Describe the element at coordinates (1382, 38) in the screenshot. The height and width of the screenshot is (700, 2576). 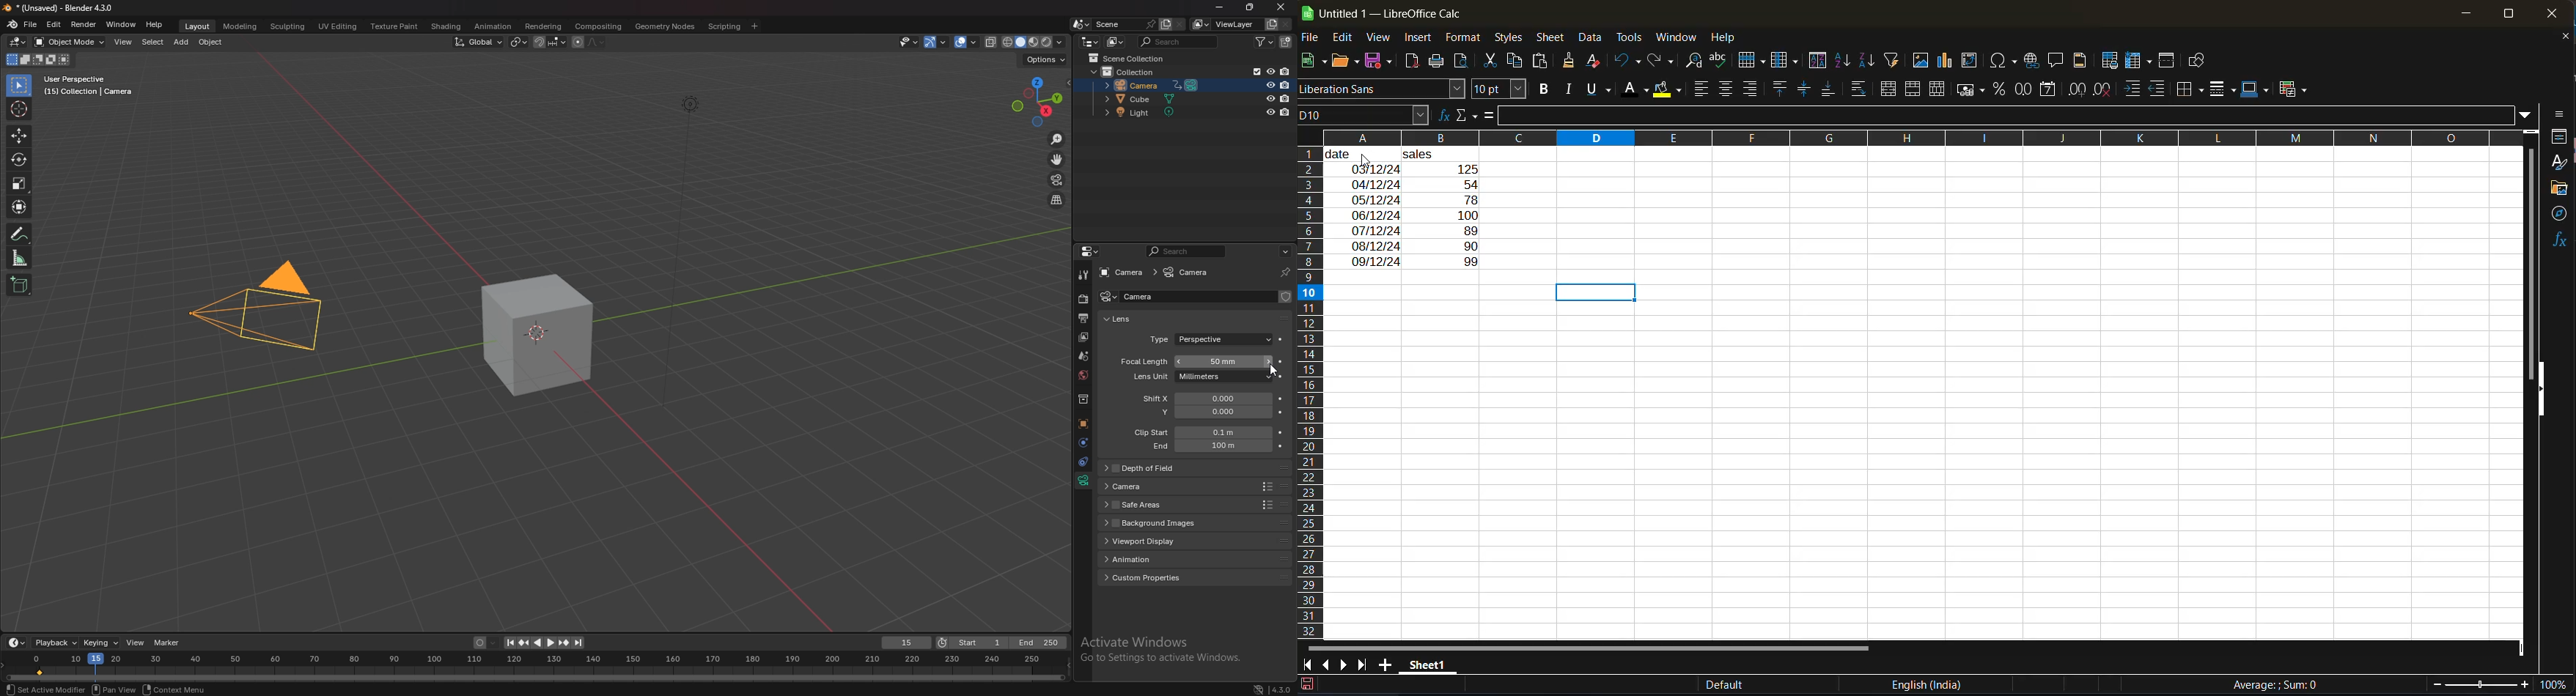
I see `view` at that location.